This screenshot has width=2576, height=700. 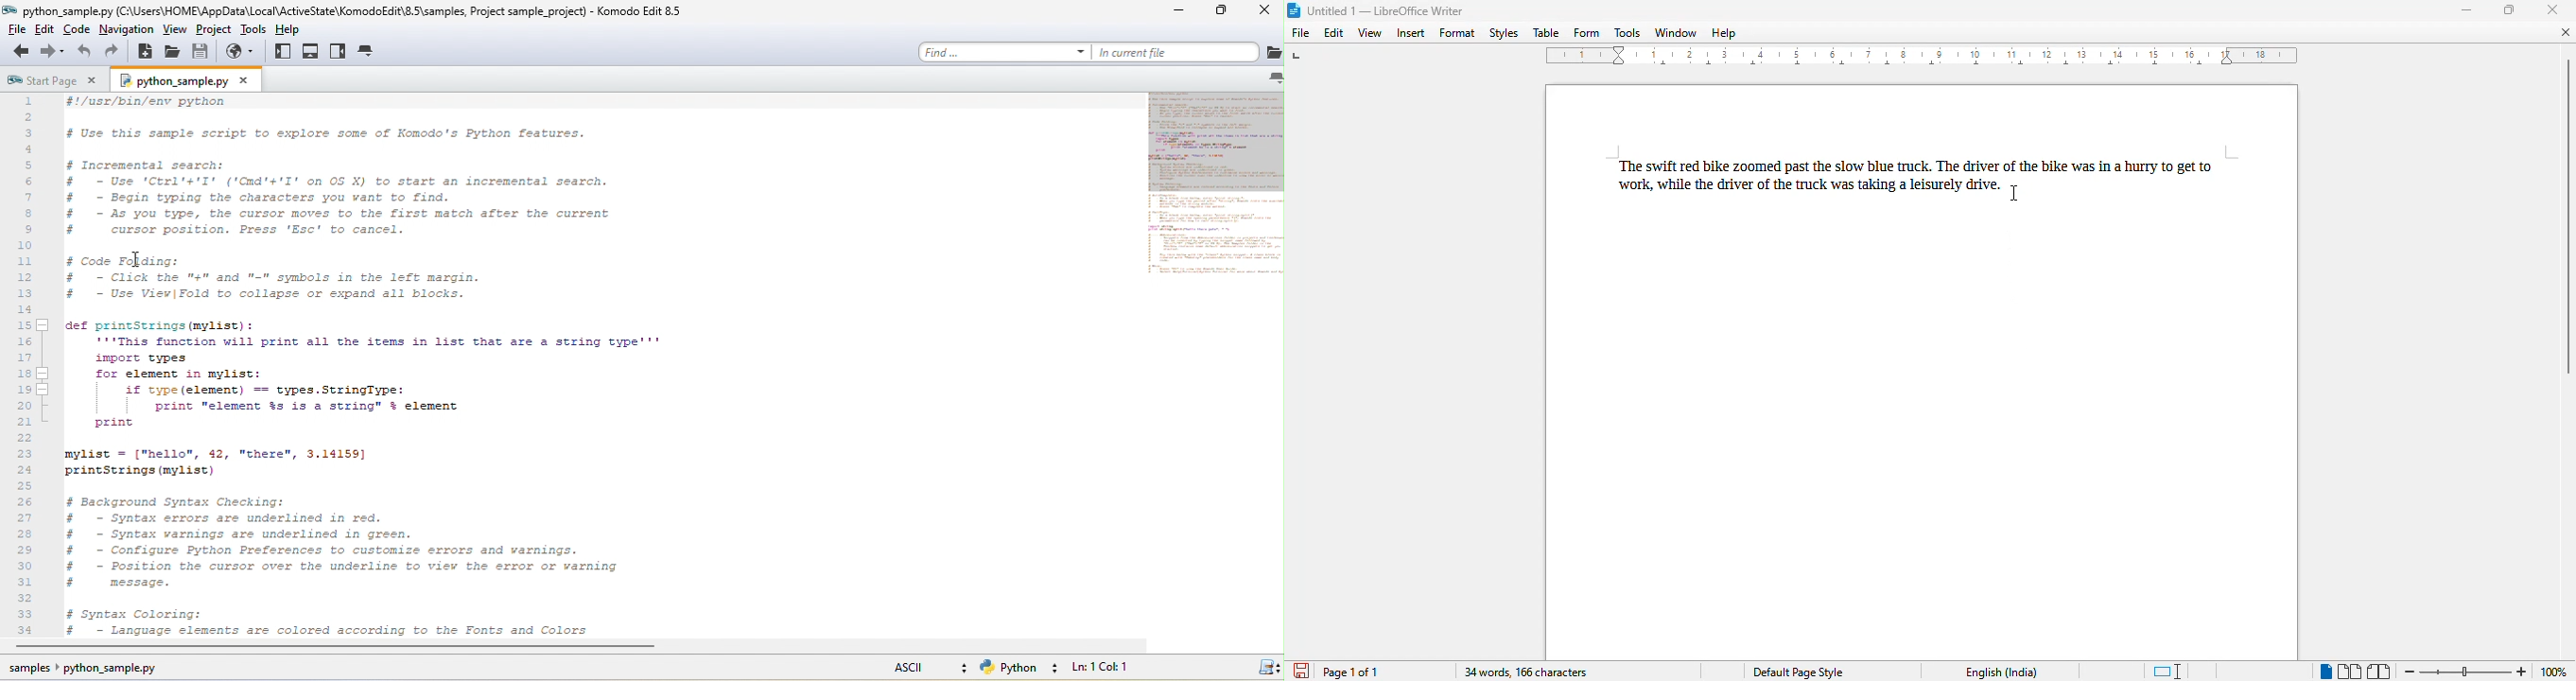 I want to click on edit, so click(x=1334, y=32).